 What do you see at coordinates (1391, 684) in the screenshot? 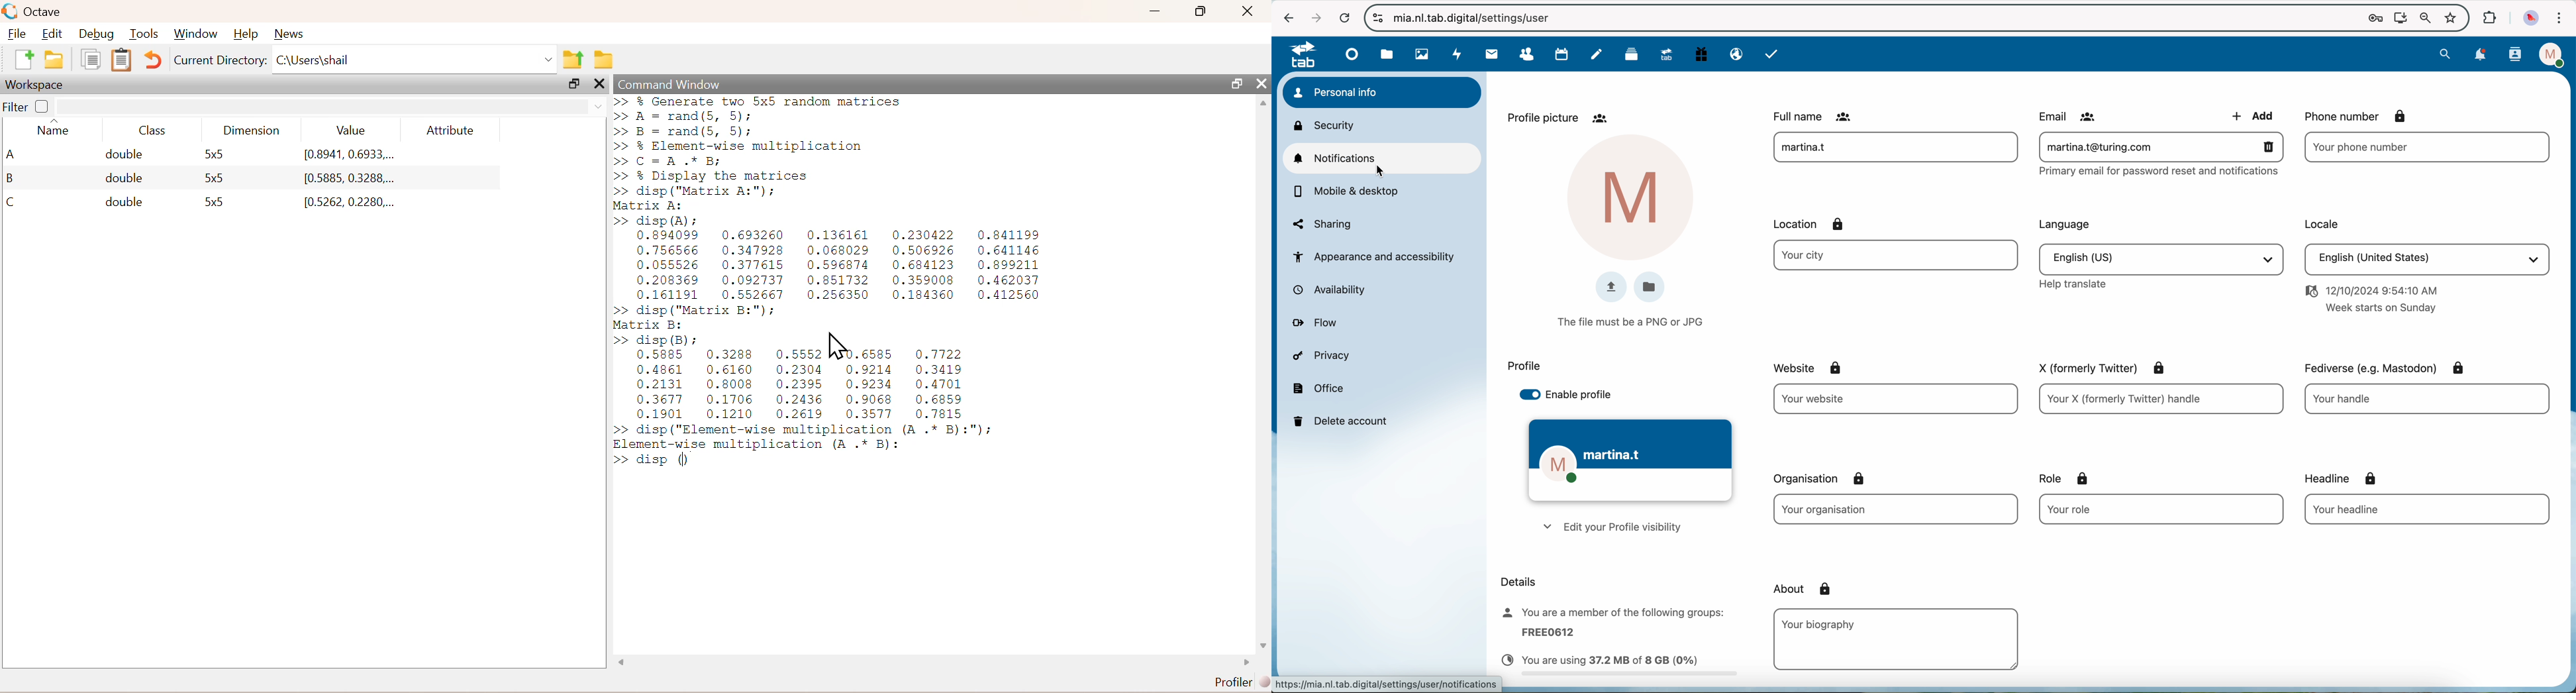
I see `URL` at bounding box center [1391, 684].